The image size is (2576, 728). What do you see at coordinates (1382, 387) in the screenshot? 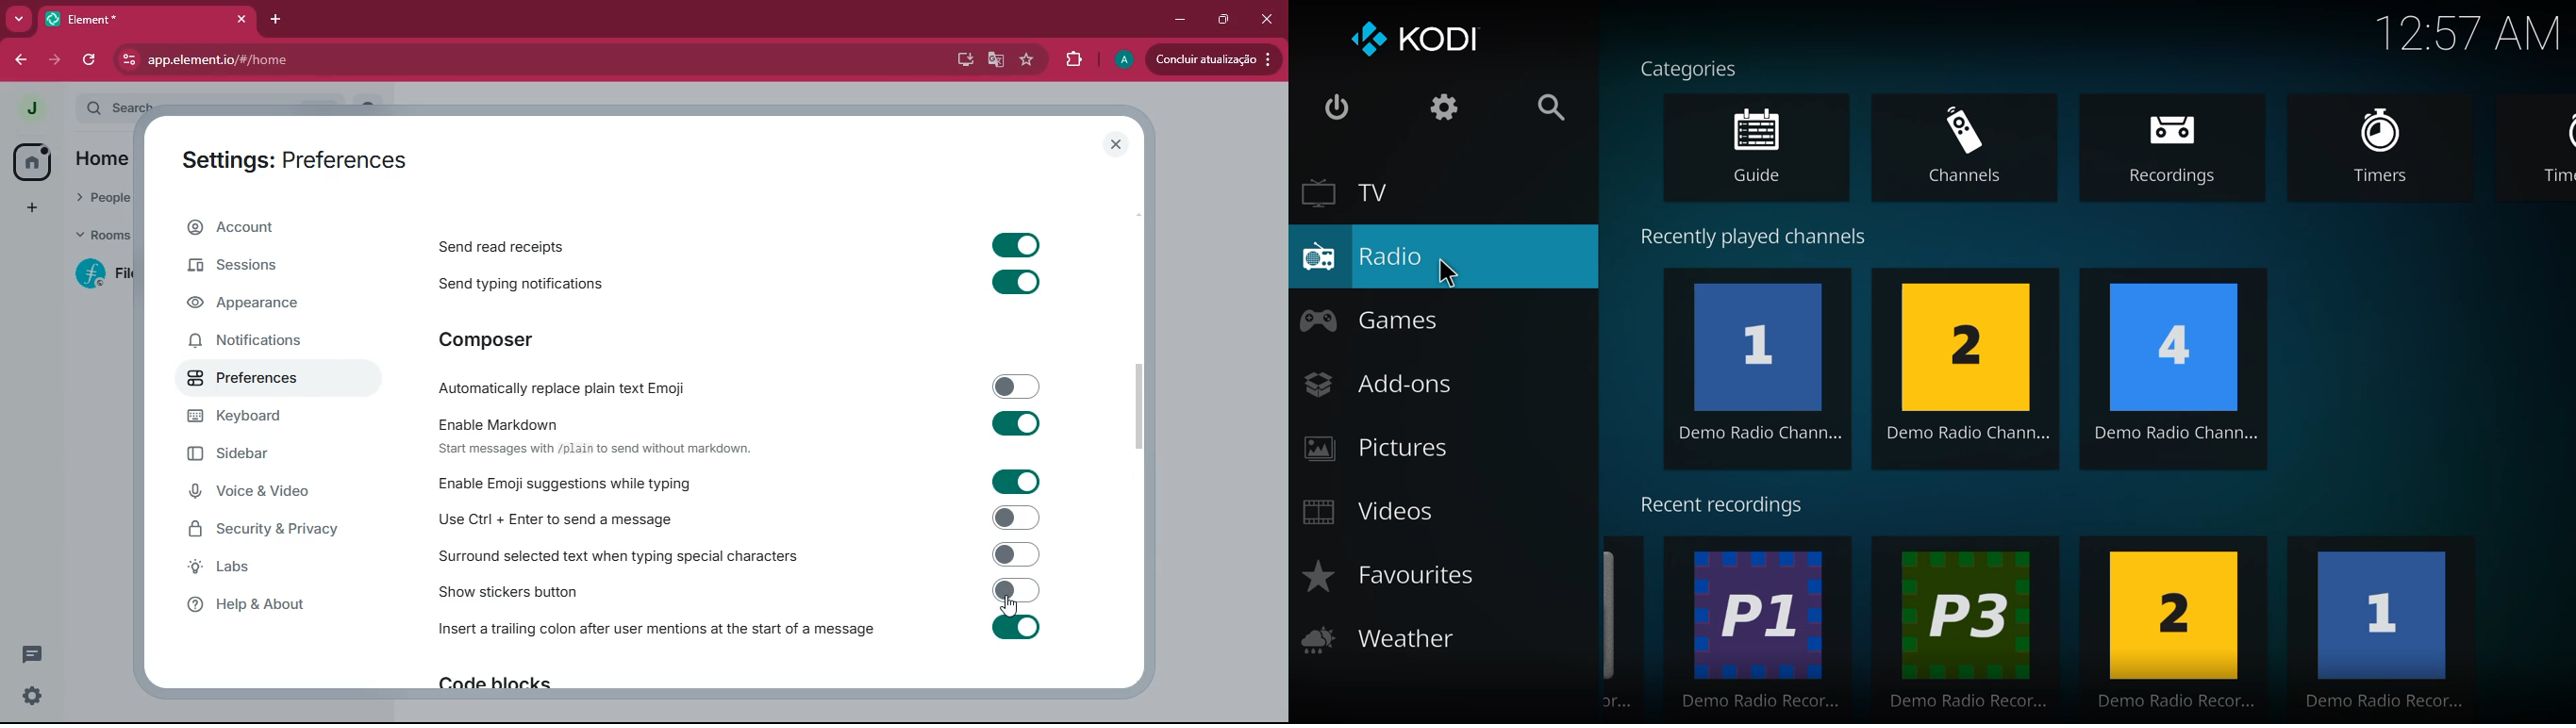
I see `add-ons` at bounding box center [1382, 387].